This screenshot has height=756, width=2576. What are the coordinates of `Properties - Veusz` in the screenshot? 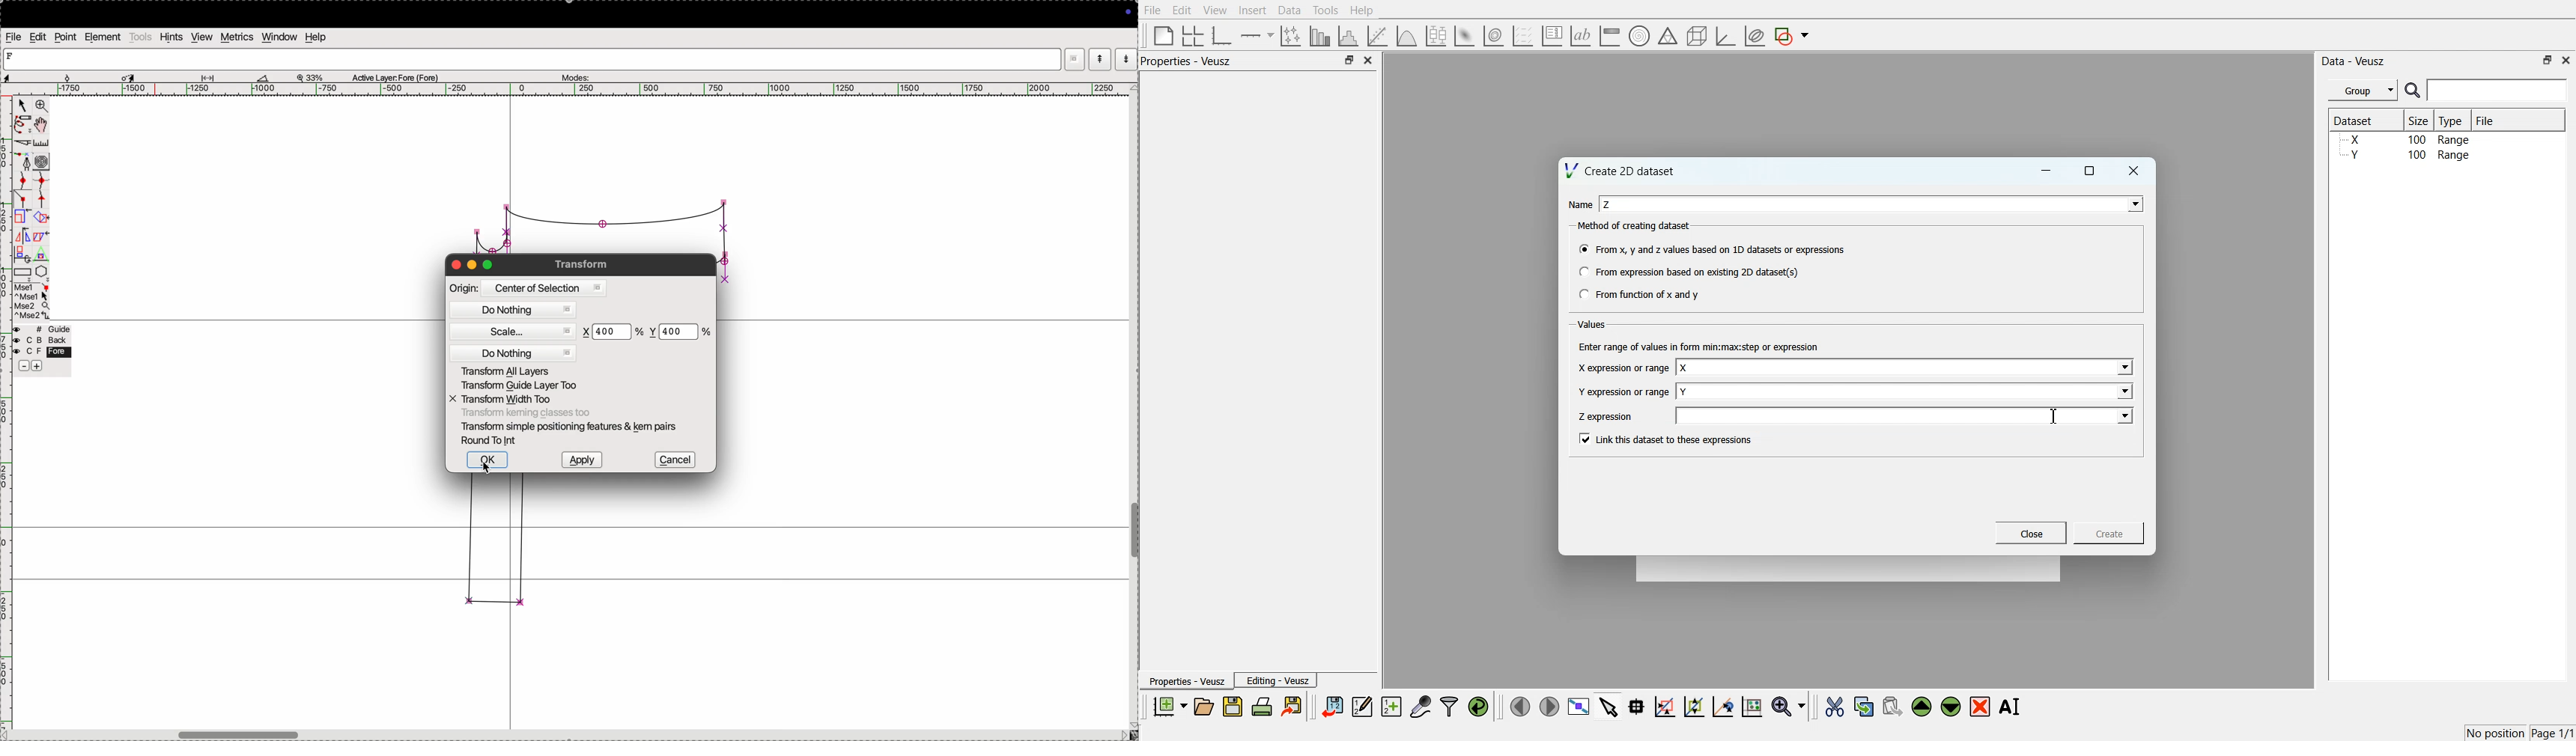 It's located at (1185, 680).